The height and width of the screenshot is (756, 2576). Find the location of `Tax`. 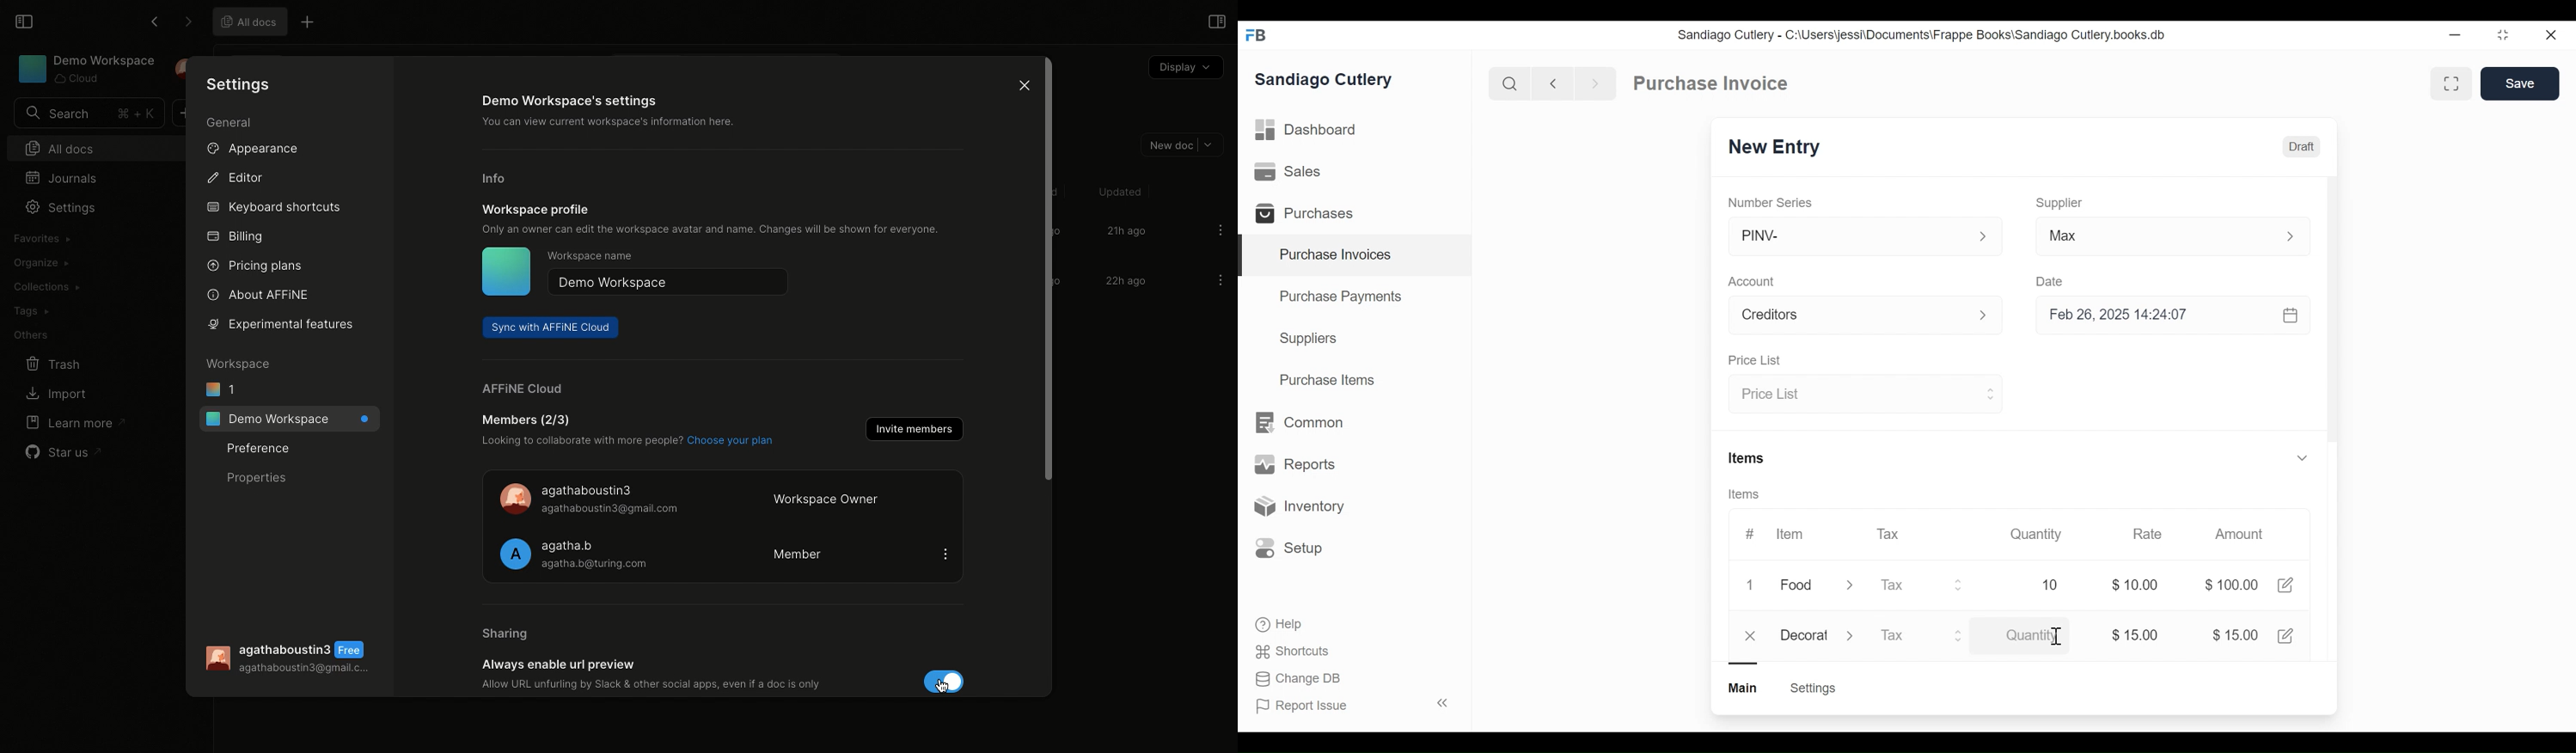

Tax is located at coordinates (1907, 637).